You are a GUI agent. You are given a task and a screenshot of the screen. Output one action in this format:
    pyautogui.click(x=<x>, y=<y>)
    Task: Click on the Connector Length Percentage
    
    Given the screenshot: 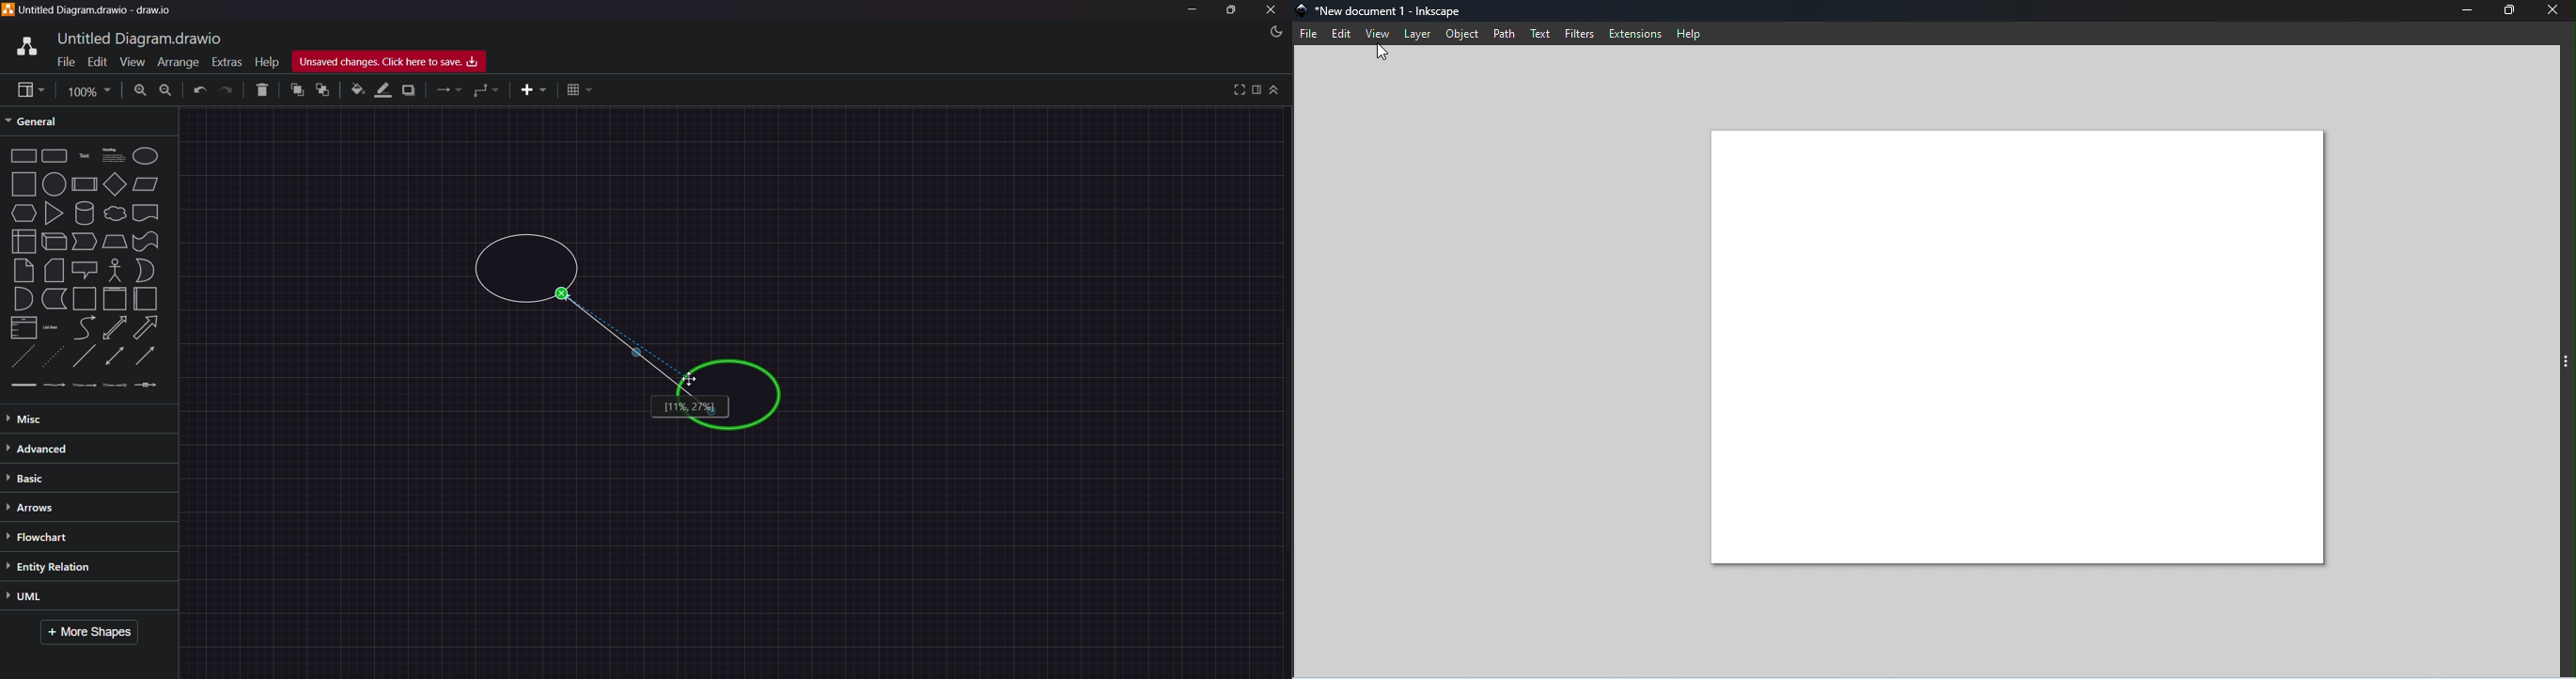 What is the action you would take?
    pyautogui.click(x=689, y=407)
    